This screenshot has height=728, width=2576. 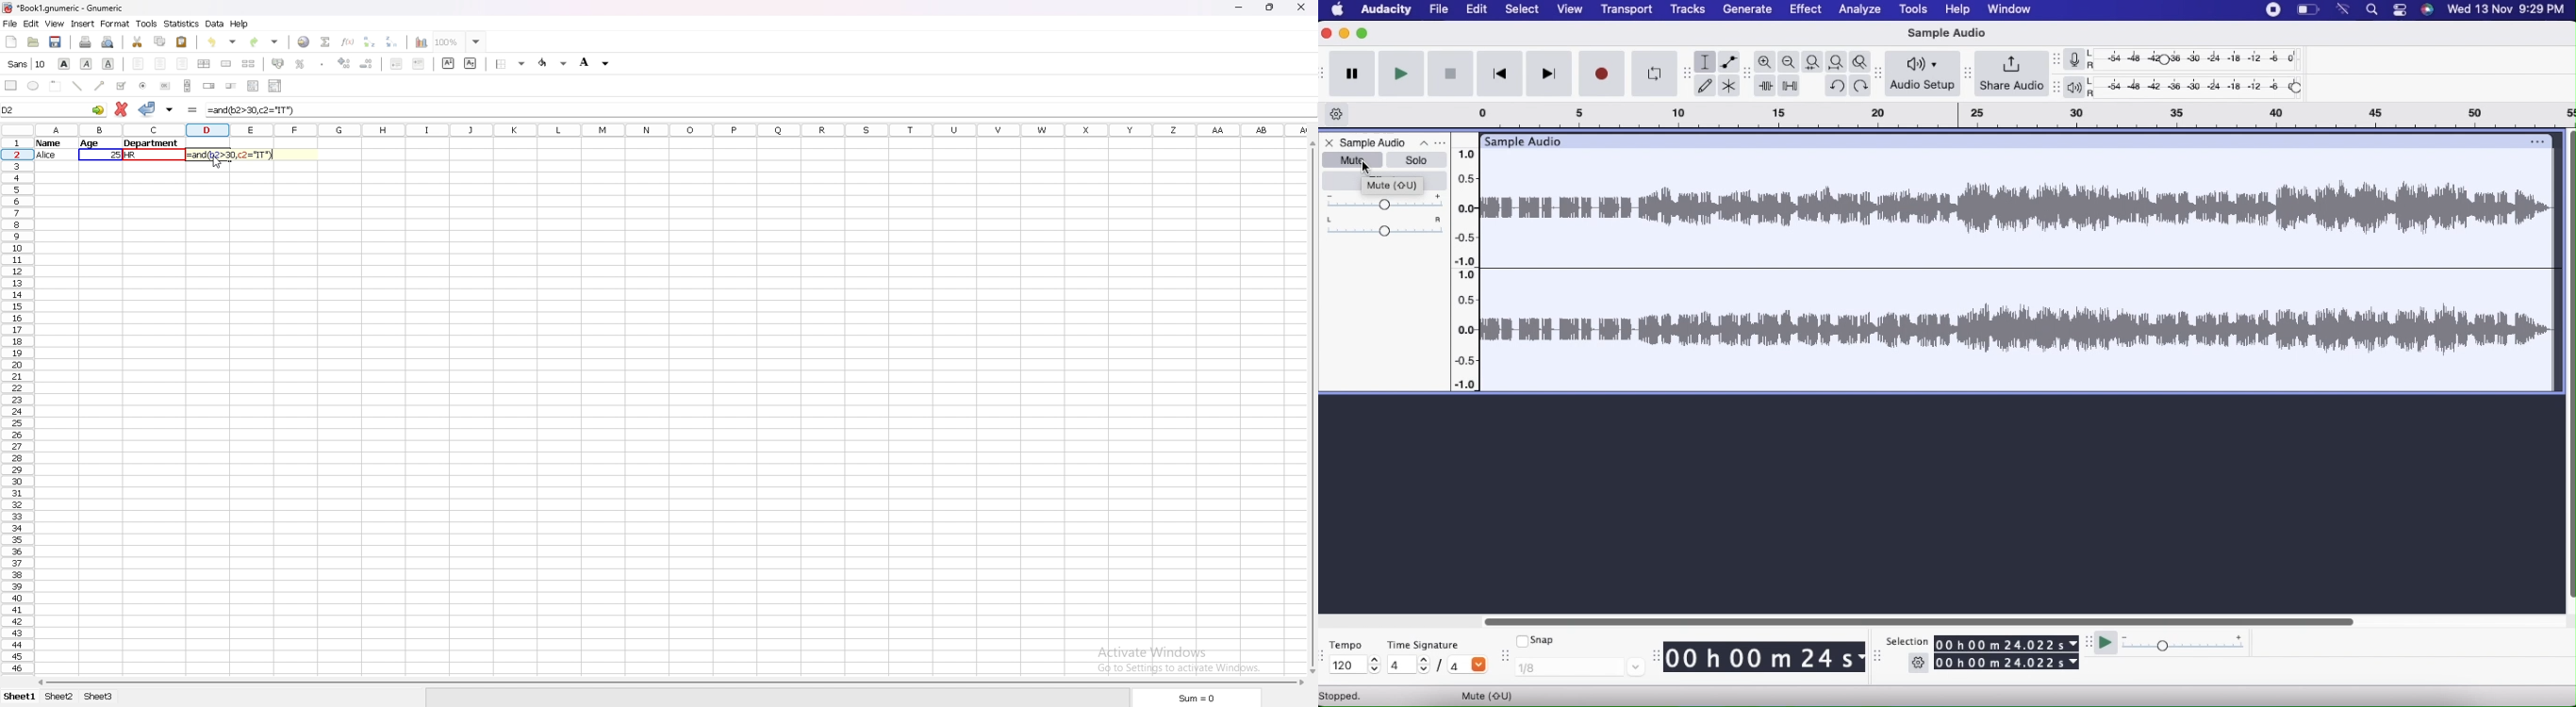 What do you see at coordinates (1347, 696) in the screenshot?
I see `Stopped` at bounding box center [1347, 696].